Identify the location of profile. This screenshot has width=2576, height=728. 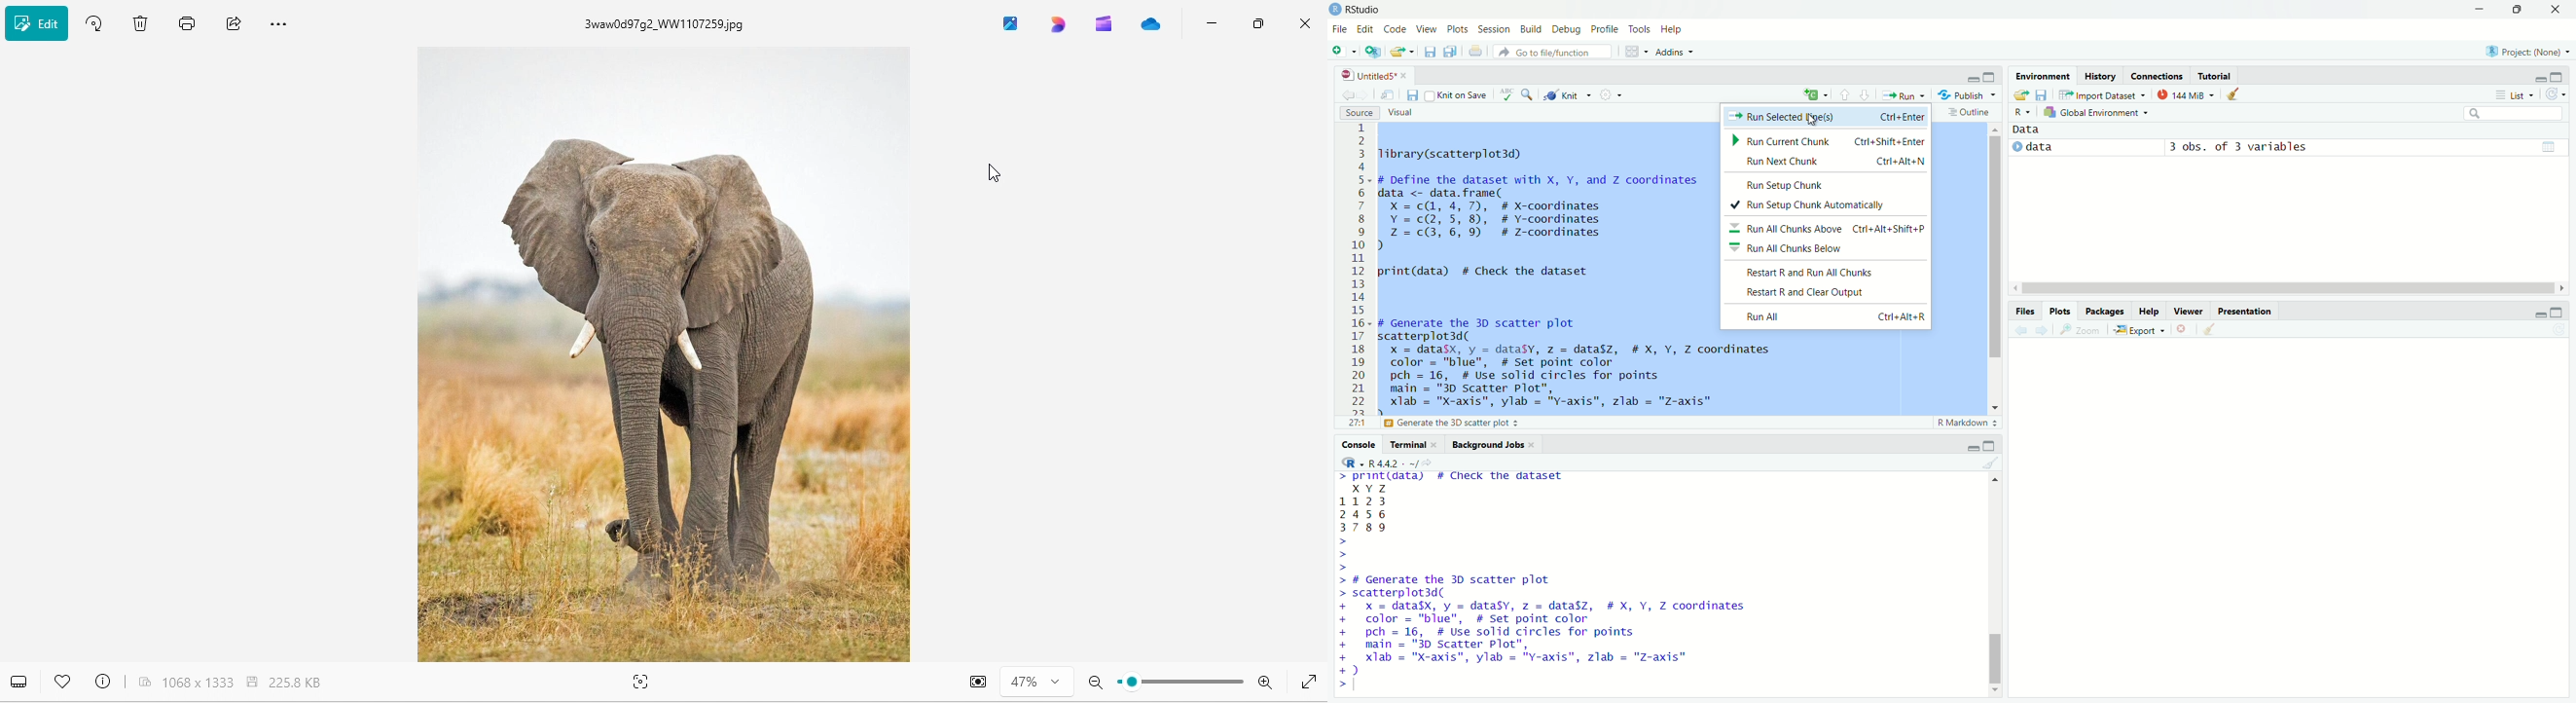
(1603, 29).